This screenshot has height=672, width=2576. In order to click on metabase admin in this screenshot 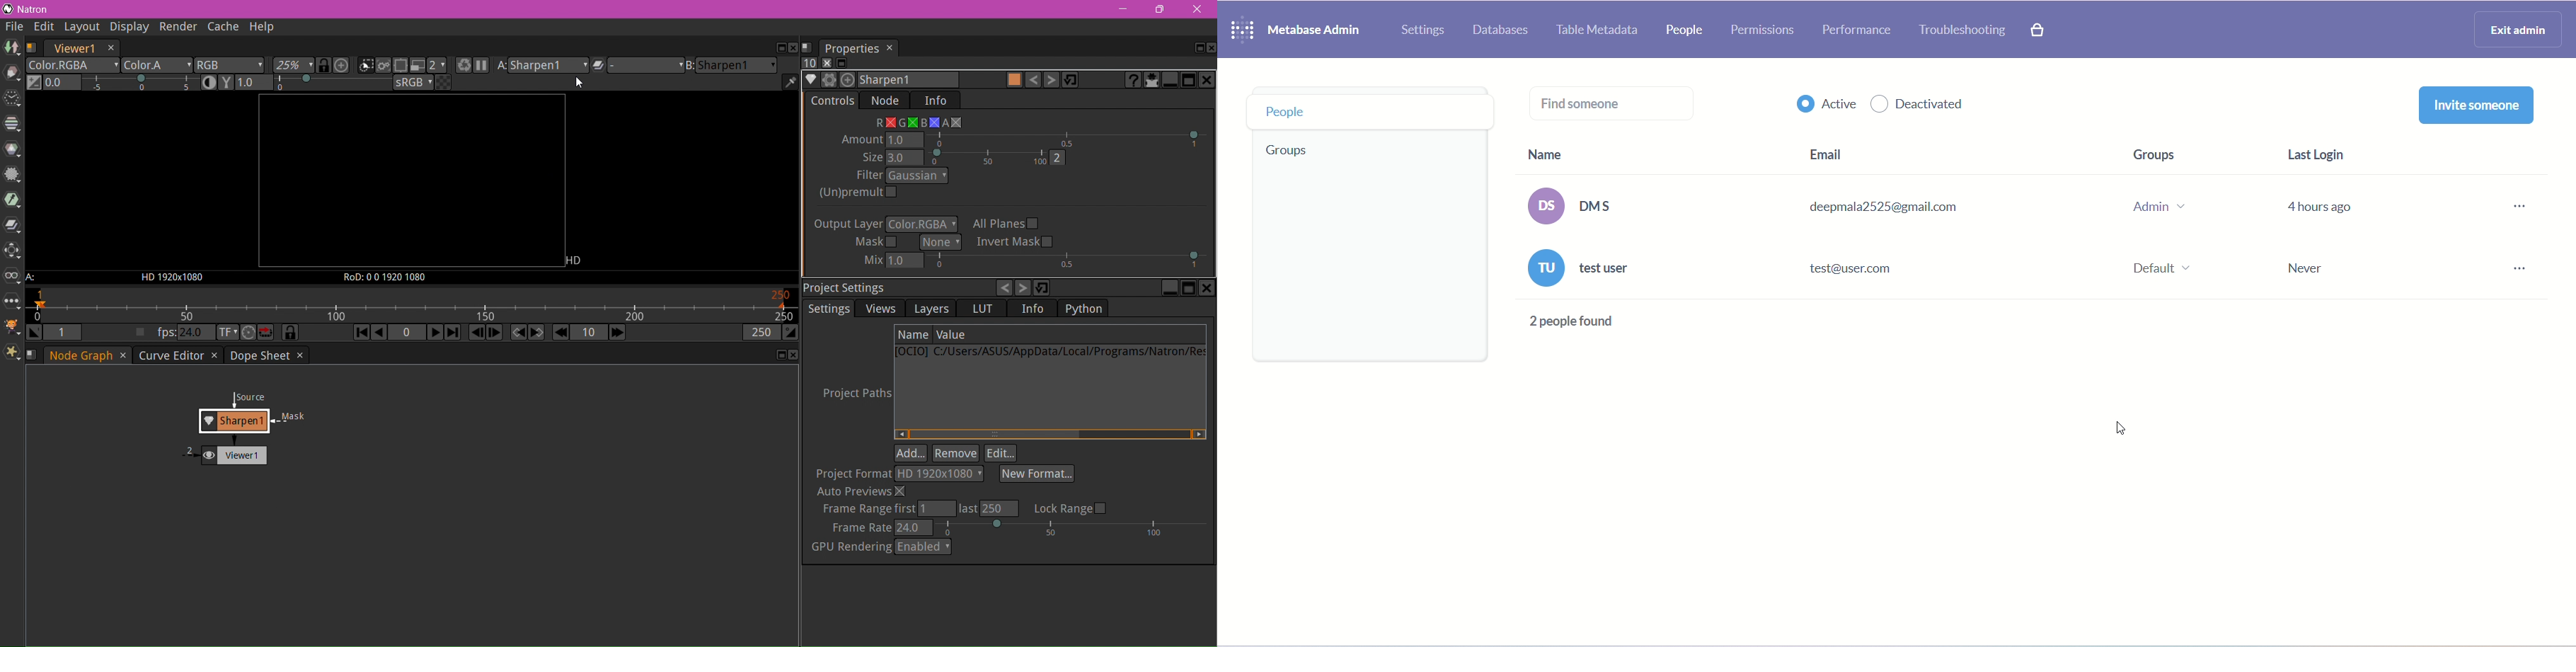, I will do `click(1320, 33)`.